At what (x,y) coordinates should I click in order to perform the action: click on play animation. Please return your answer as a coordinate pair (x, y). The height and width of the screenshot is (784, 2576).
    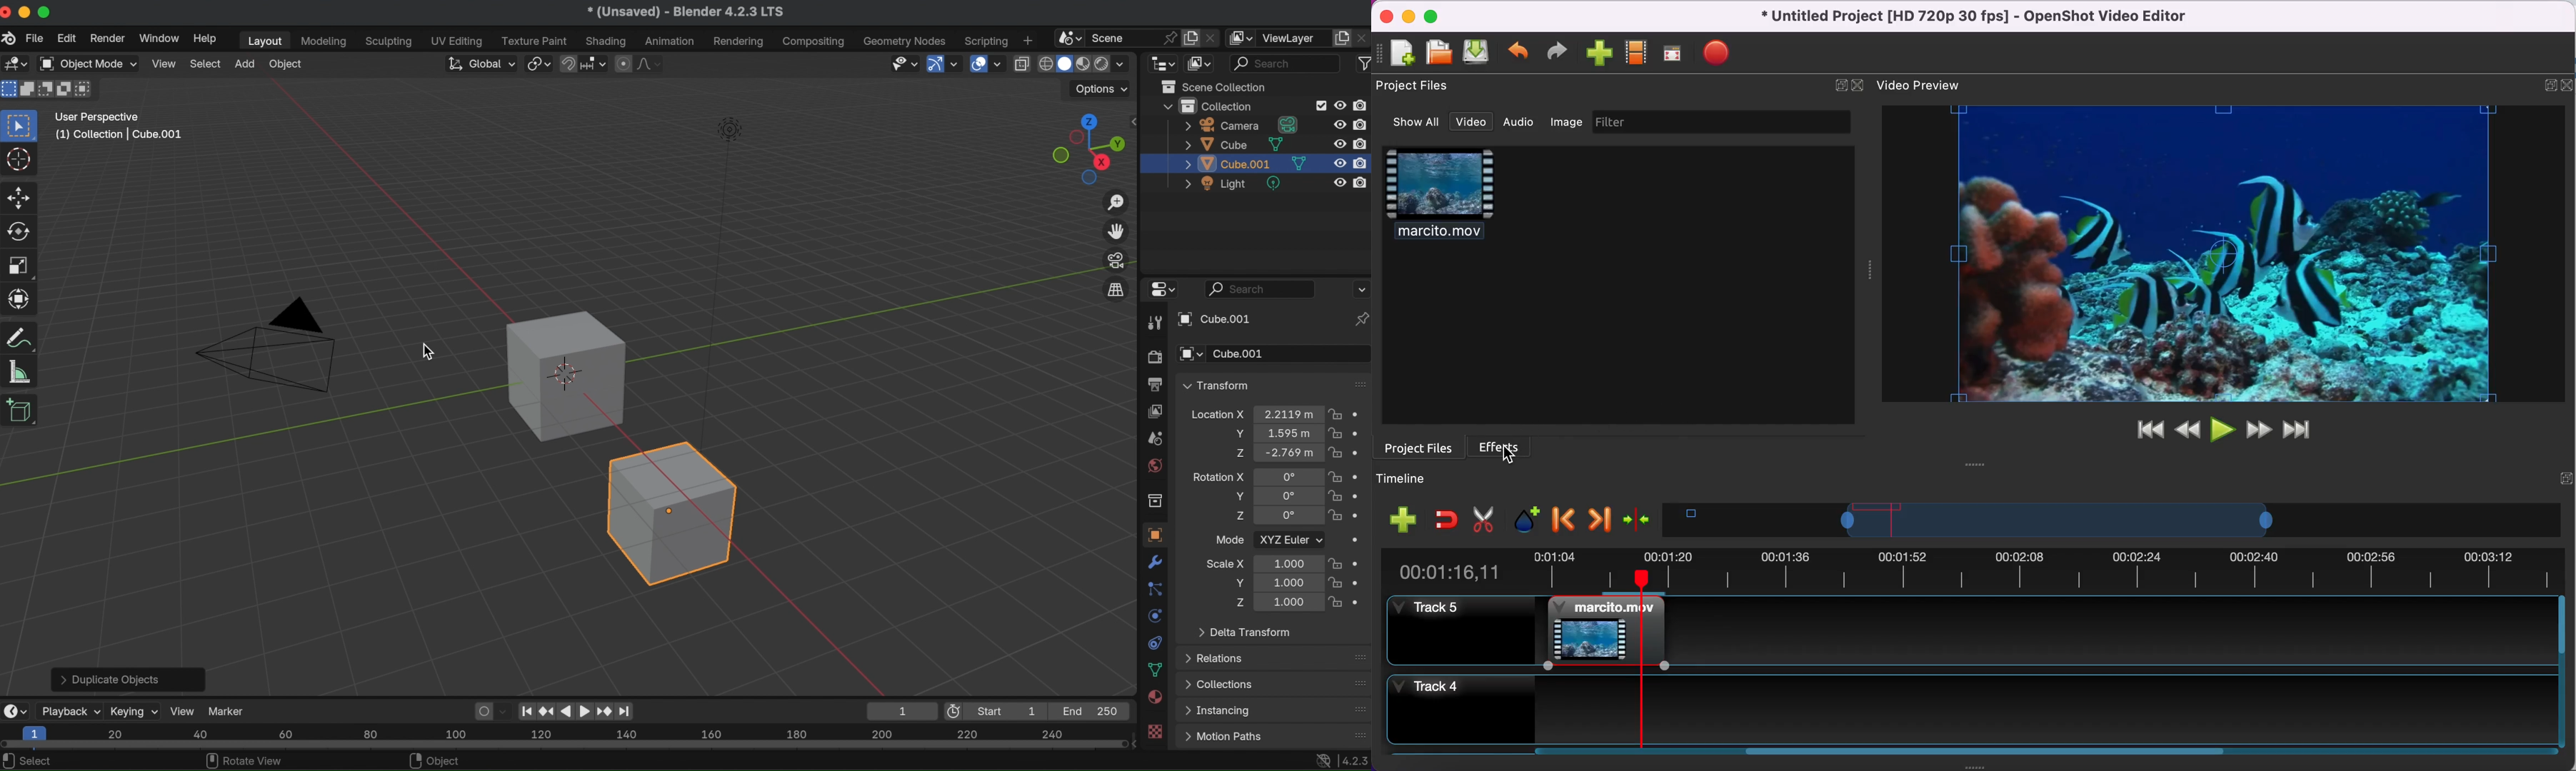
    Looking at the image, I should click on (575, 710).